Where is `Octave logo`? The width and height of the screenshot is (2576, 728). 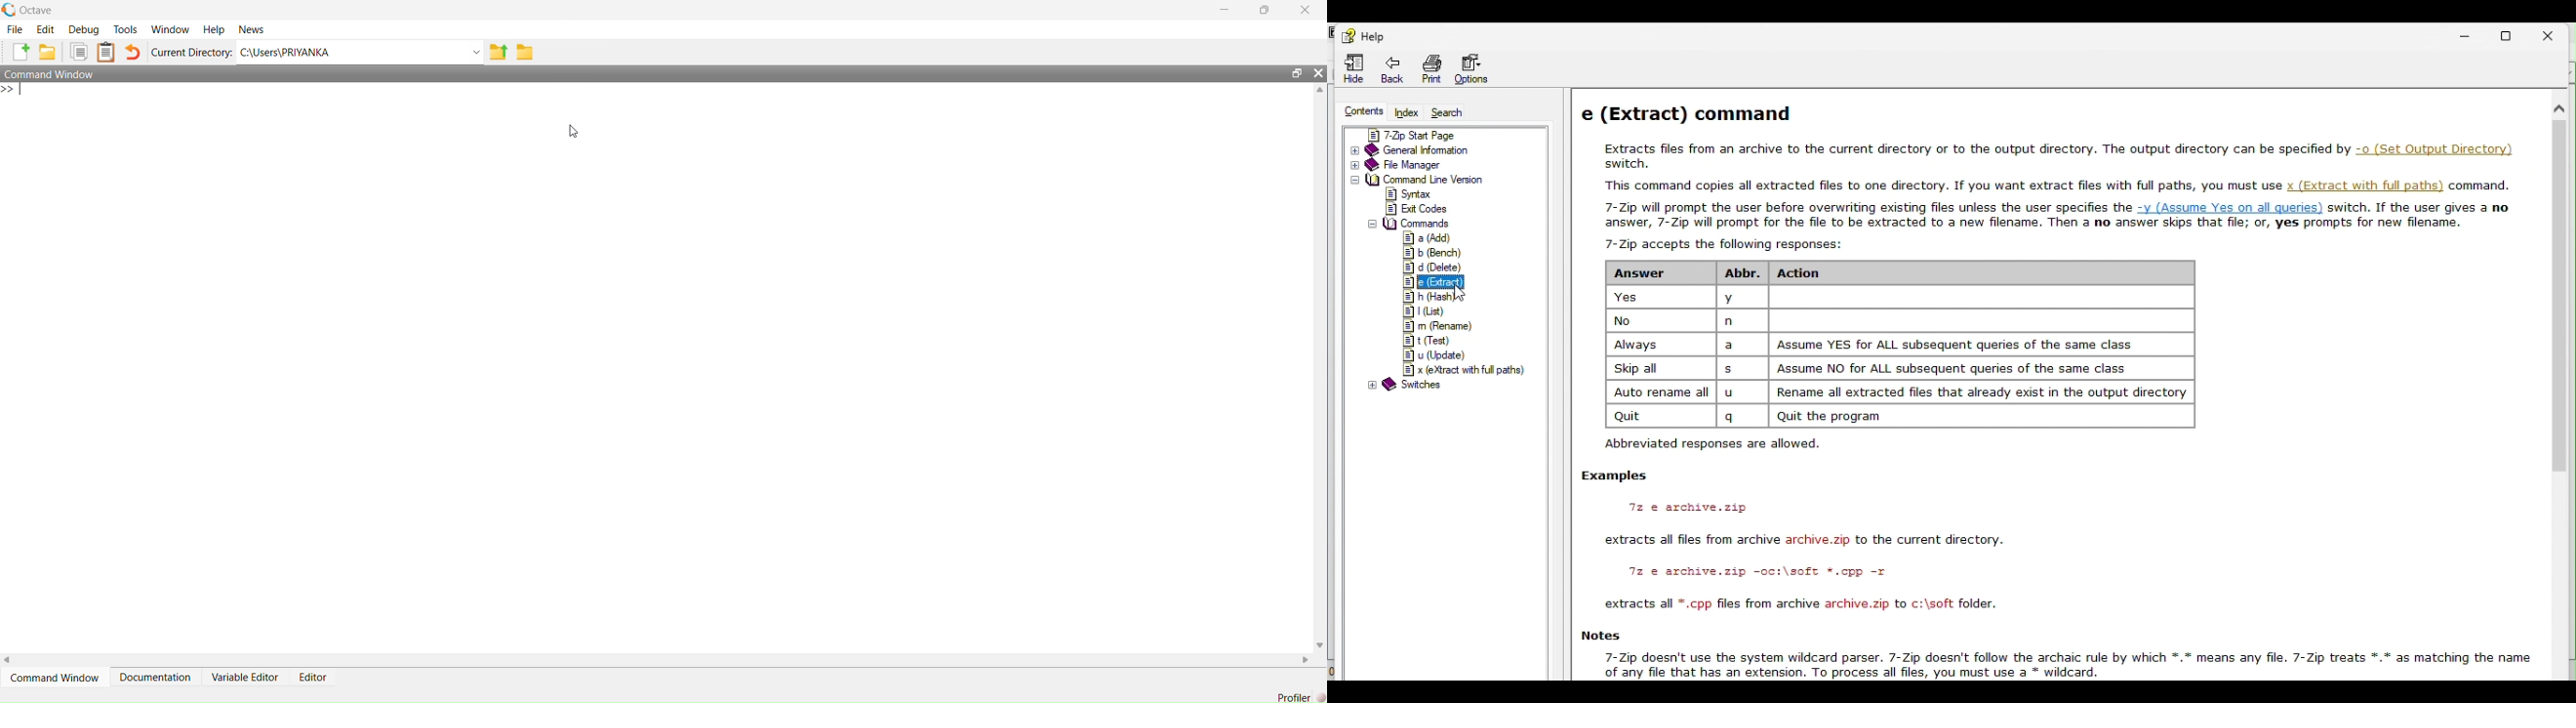 Octave logo is located at coordinates (9, 10).